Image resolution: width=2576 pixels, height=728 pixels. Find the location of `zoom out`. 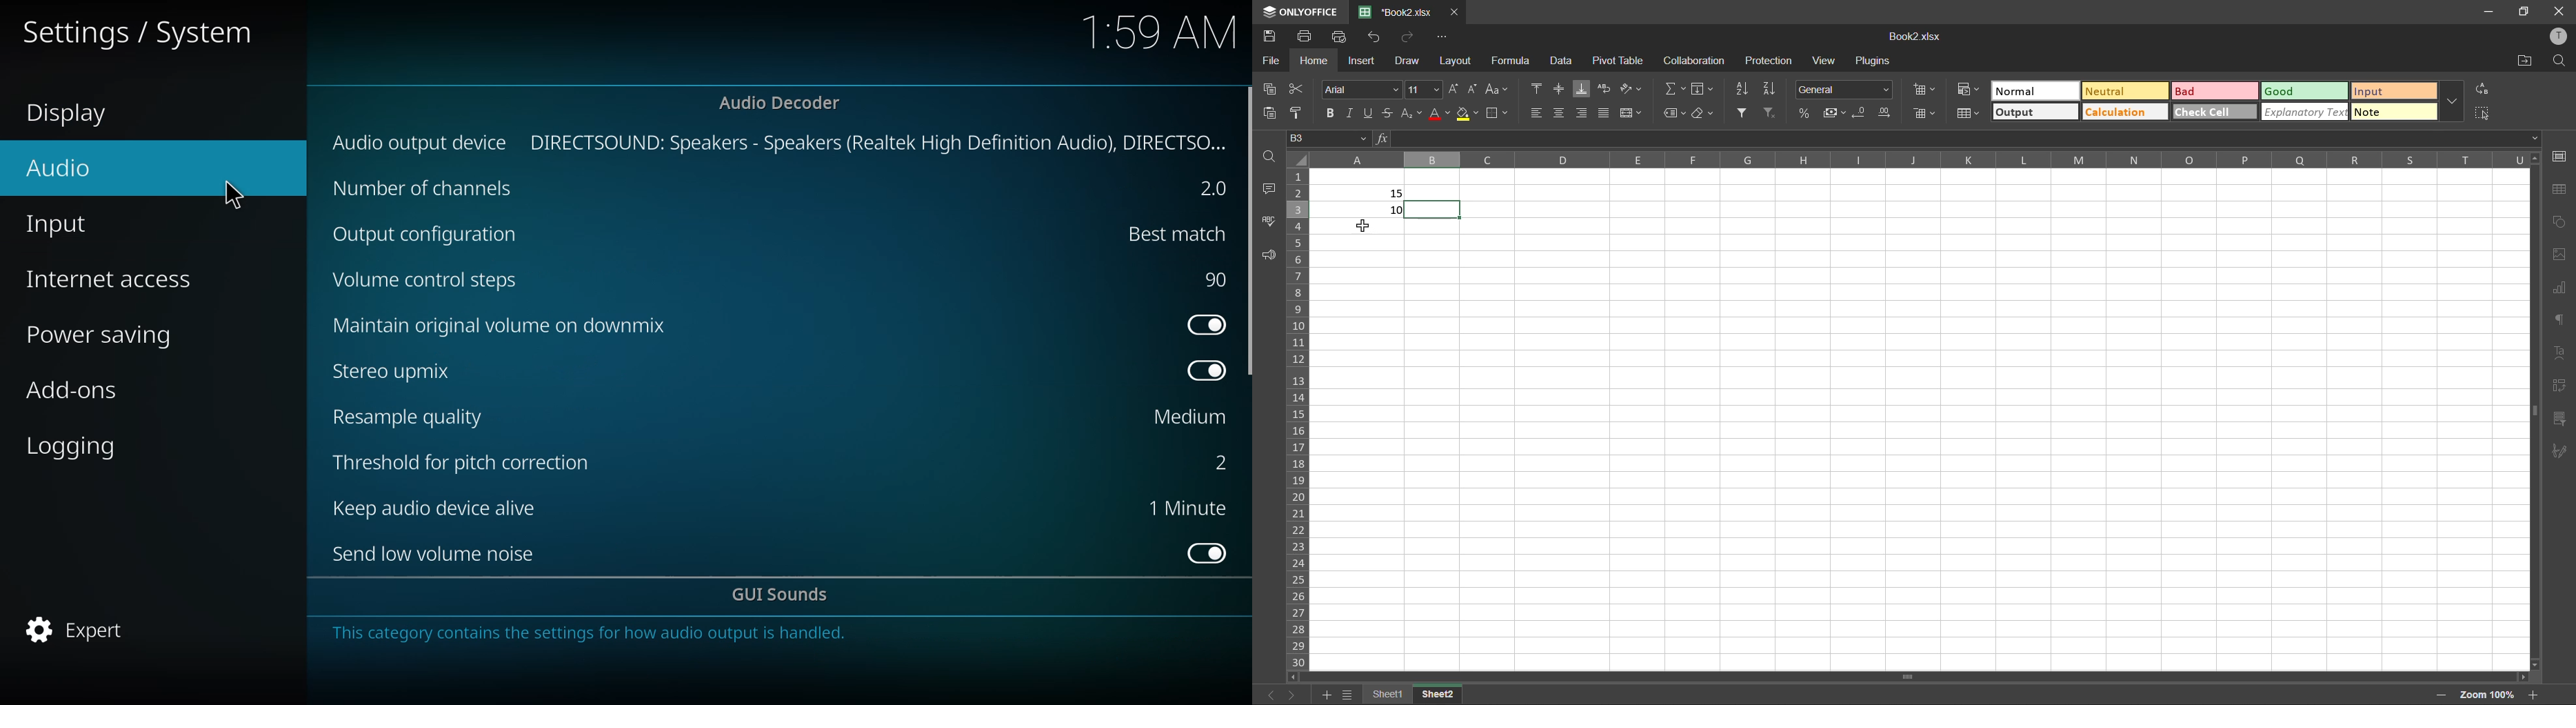

zoom out is located at coordinates (2441, 693).